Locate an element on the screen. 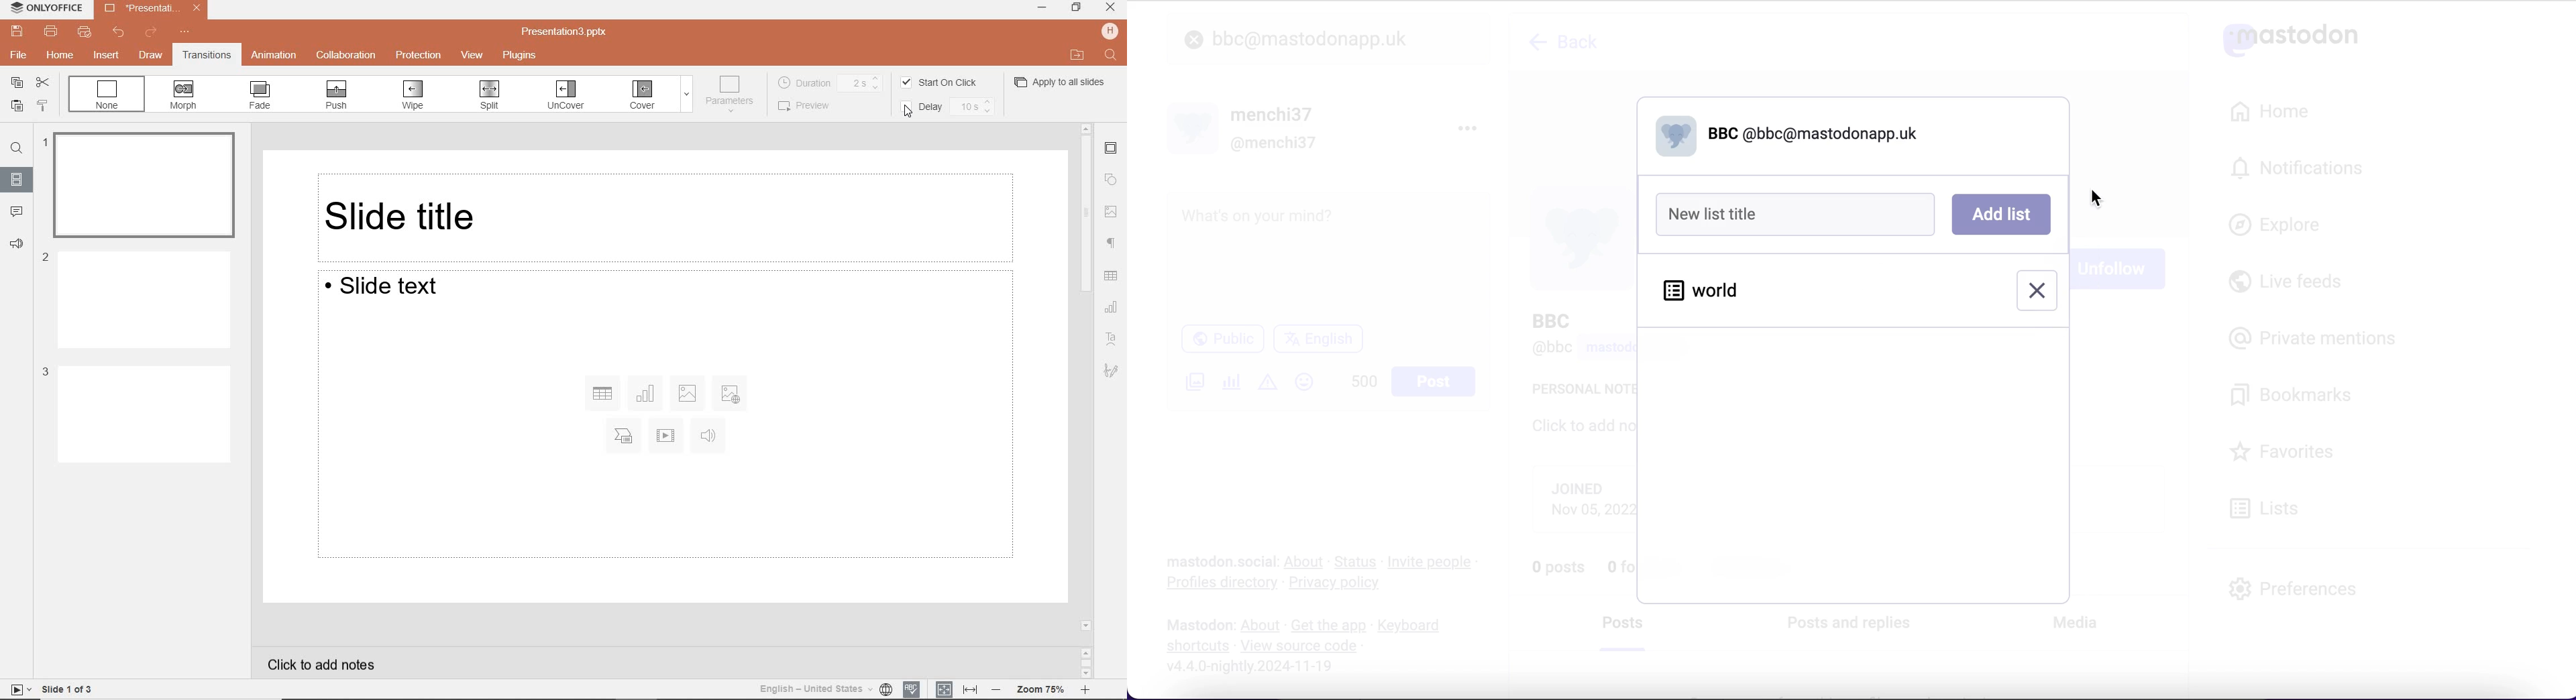  PUSH is located at coordinates (334, 95).